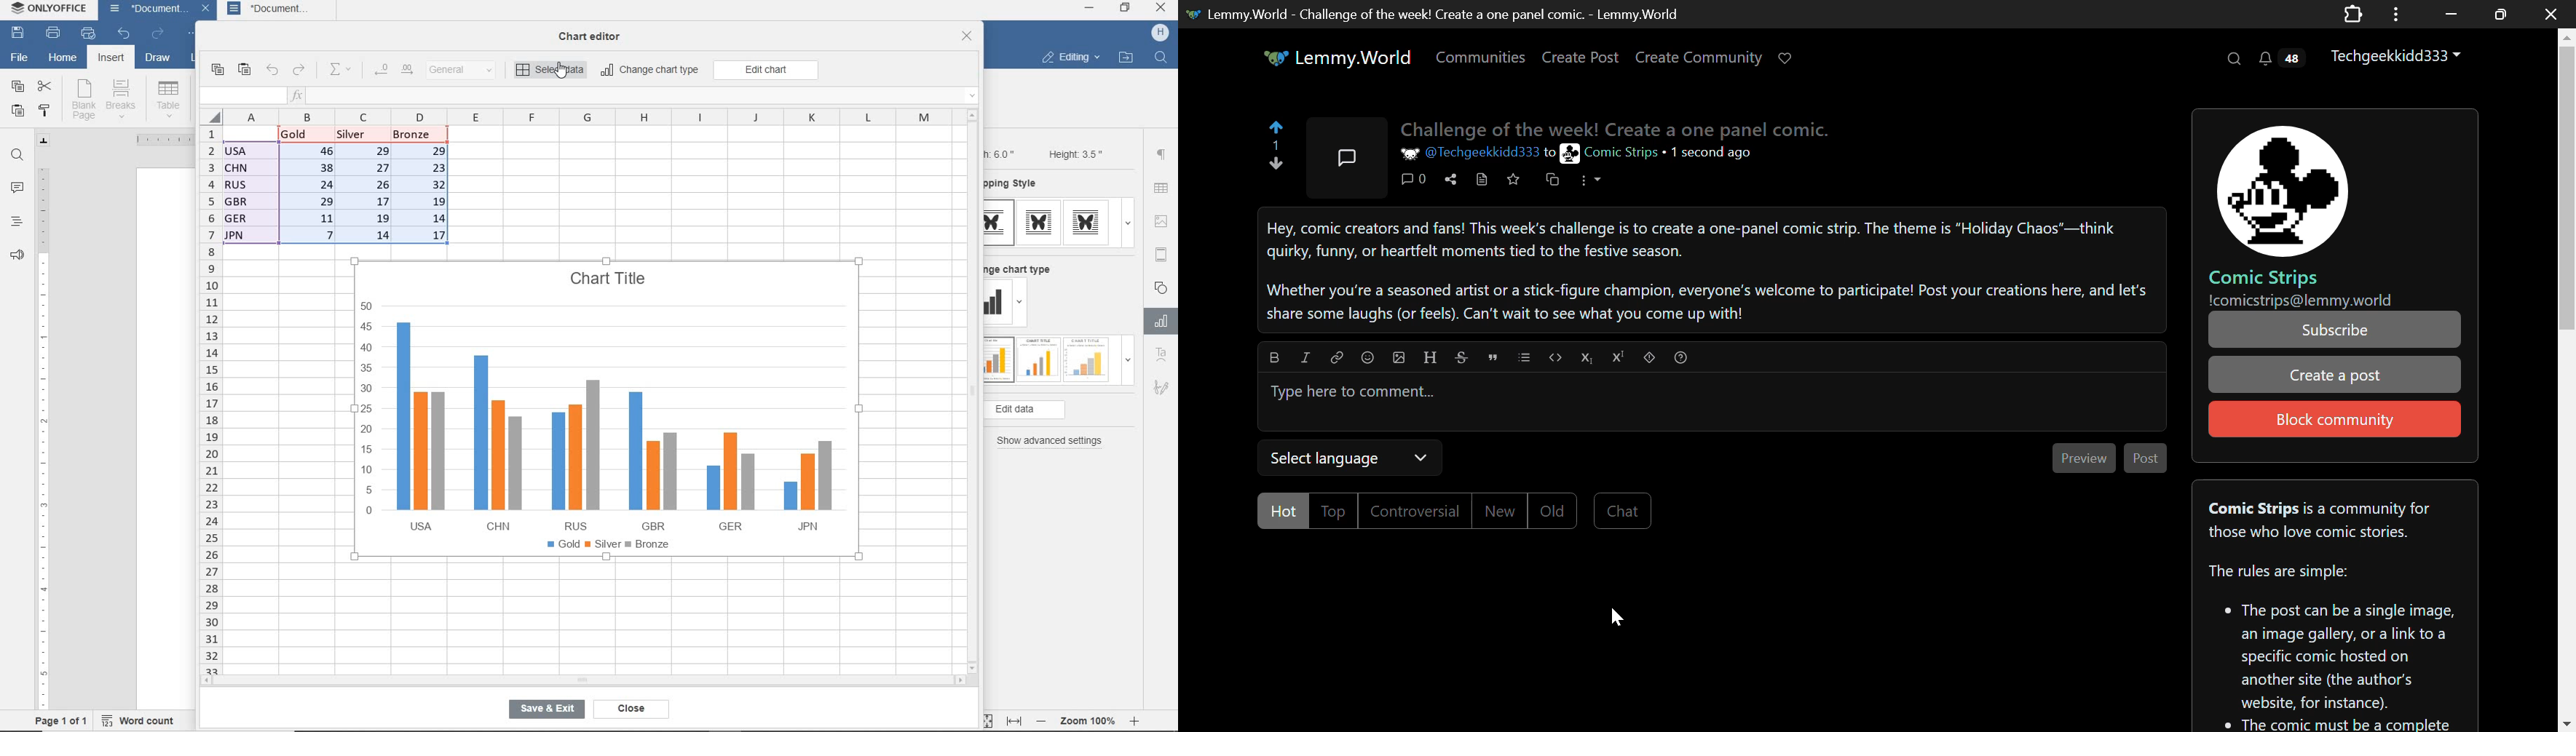 Image resolution: width=2576 pixels, height=756 pixels. Describe the element at coordinates (1090, 8) in the screenshot. I see `minimize` at that location.